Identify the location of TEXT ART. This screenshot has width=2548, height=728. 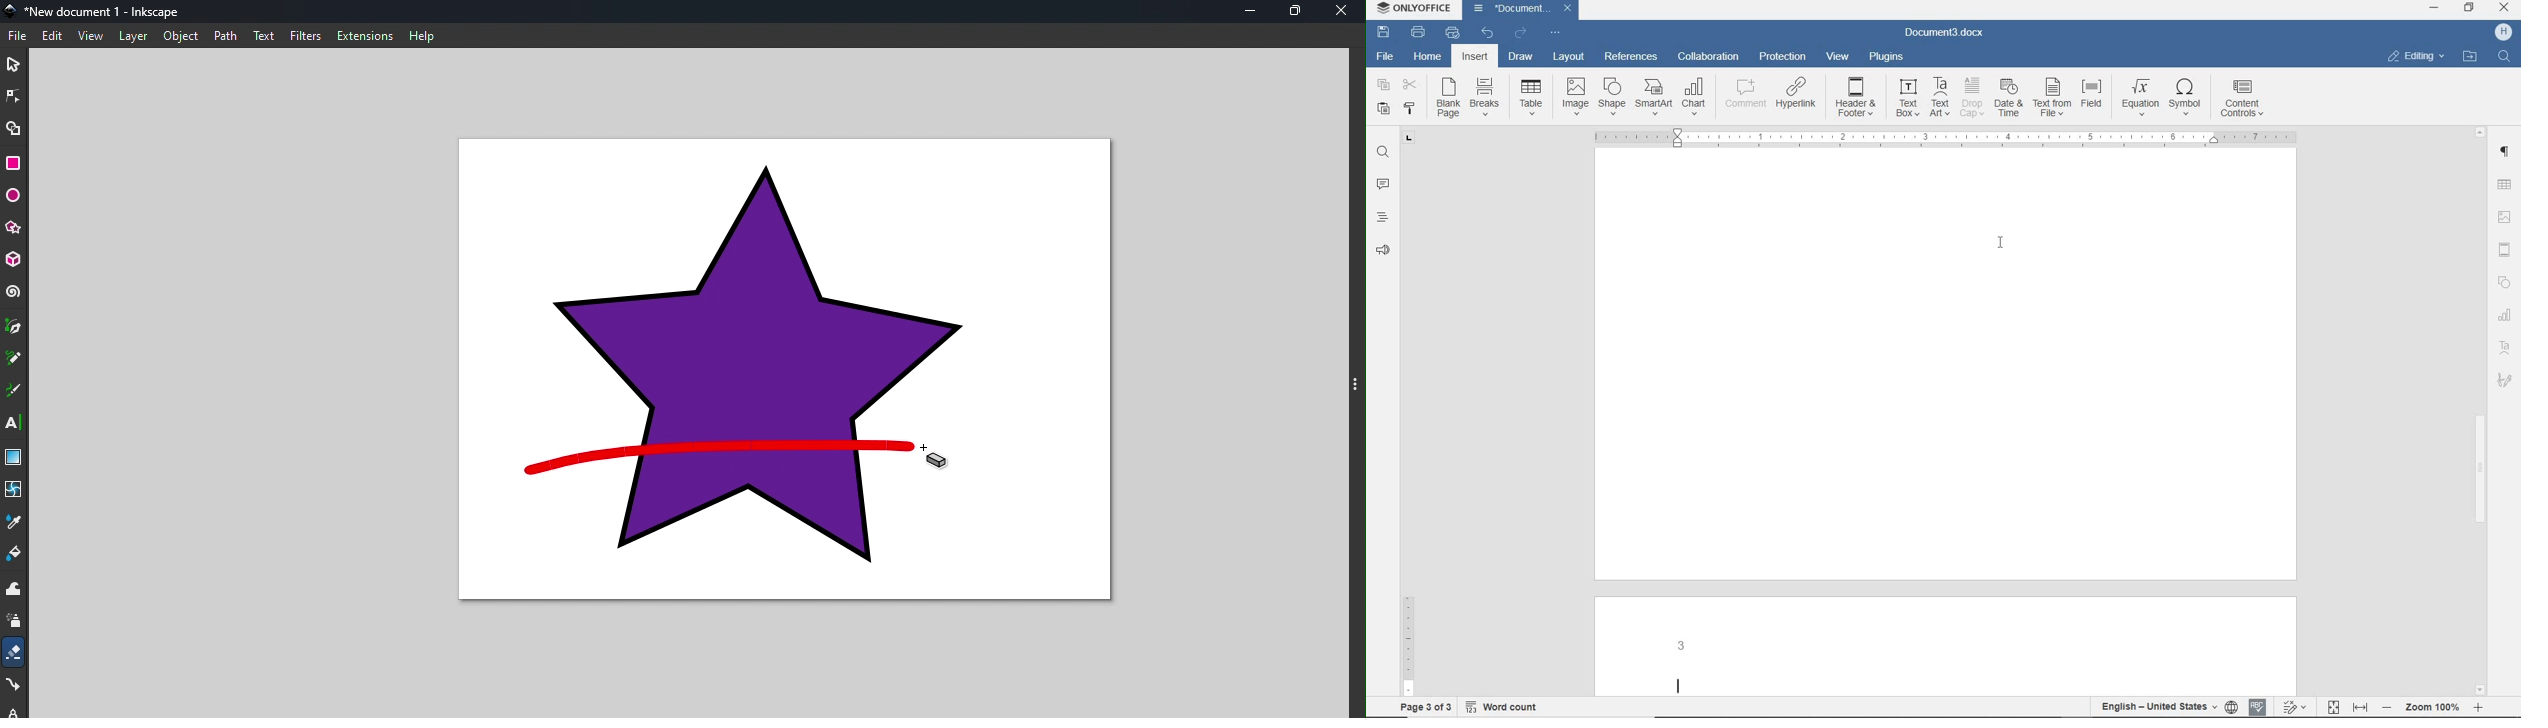
(1941, 97).